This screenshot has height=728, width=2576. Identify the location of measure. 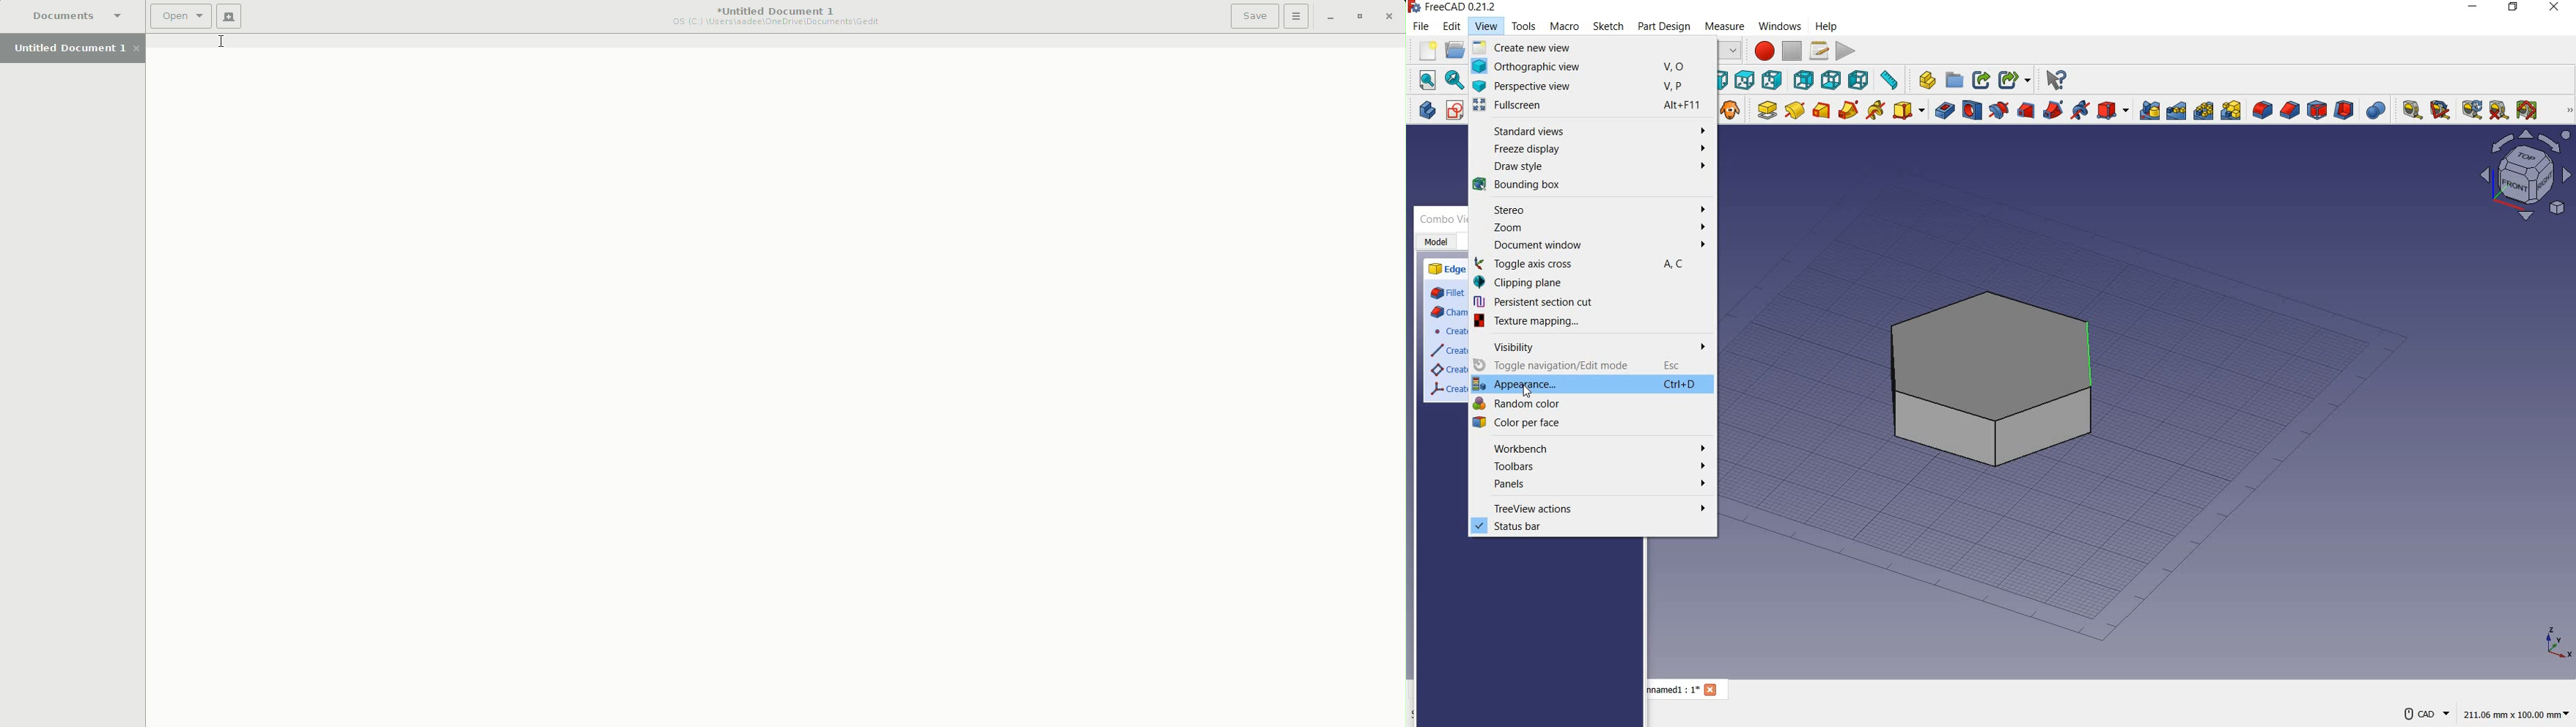
(1726, 26).